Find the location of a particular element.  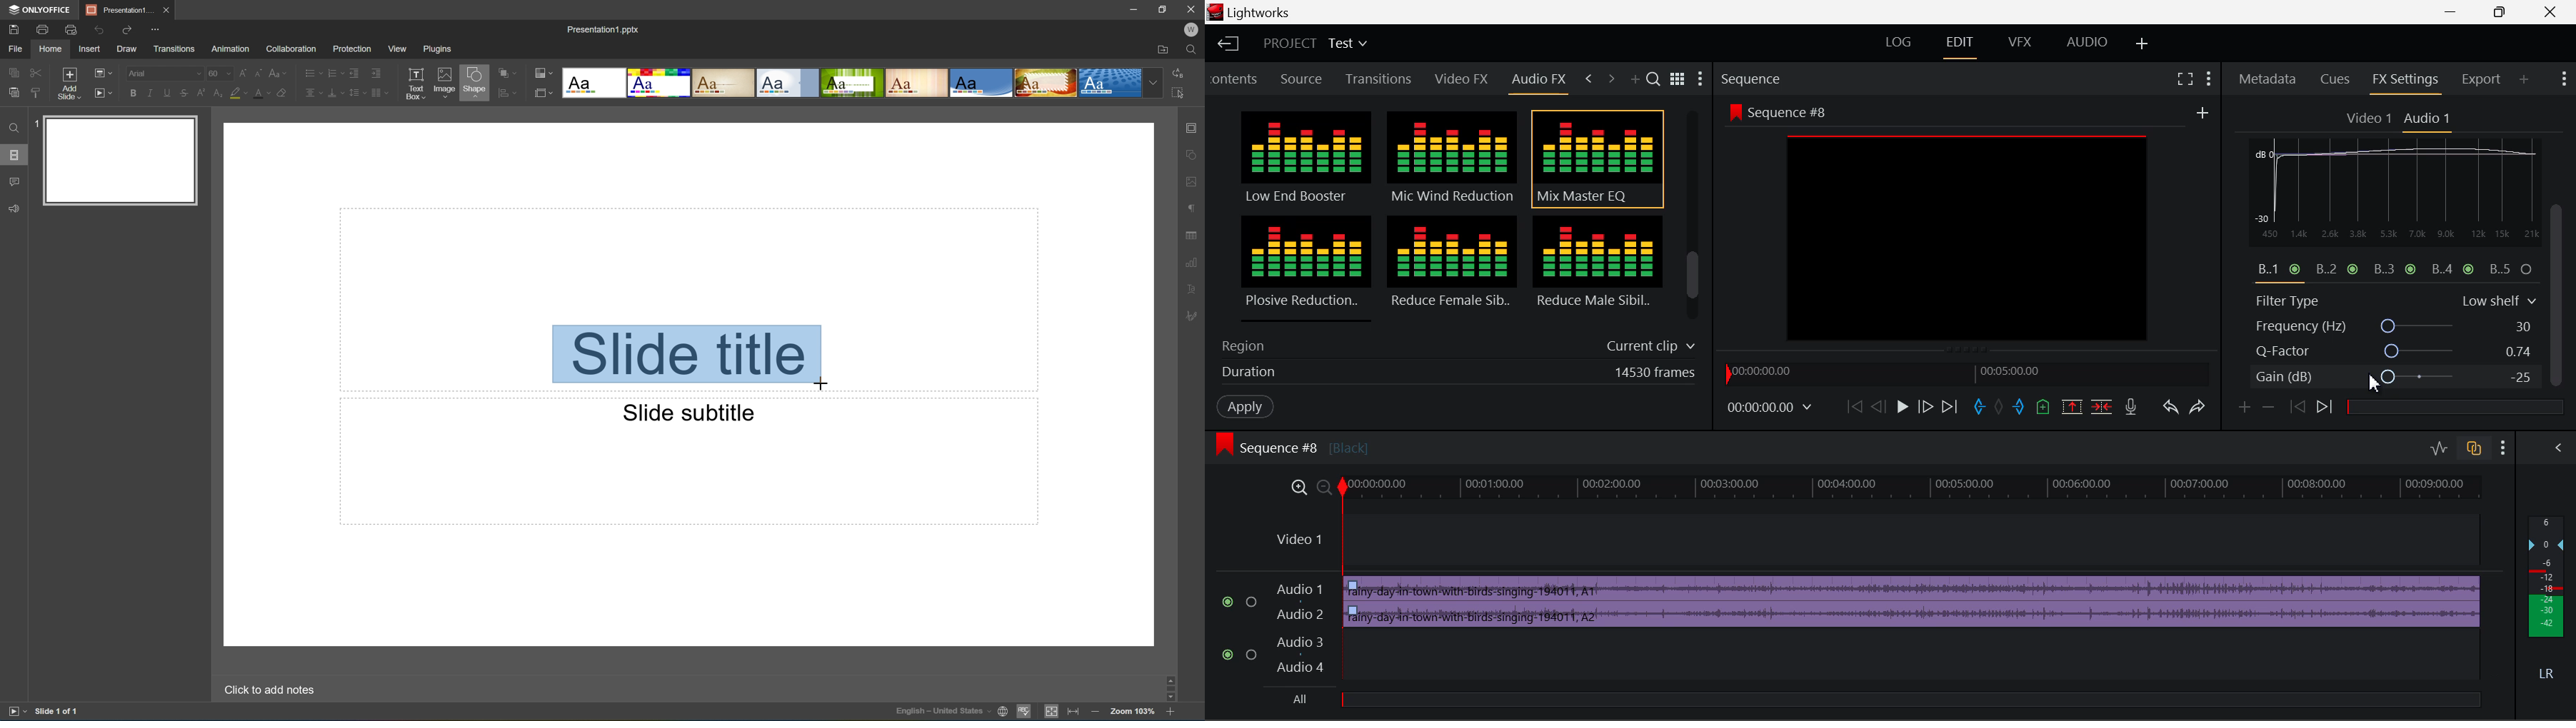

Source is located at coordinates (1304, 79).